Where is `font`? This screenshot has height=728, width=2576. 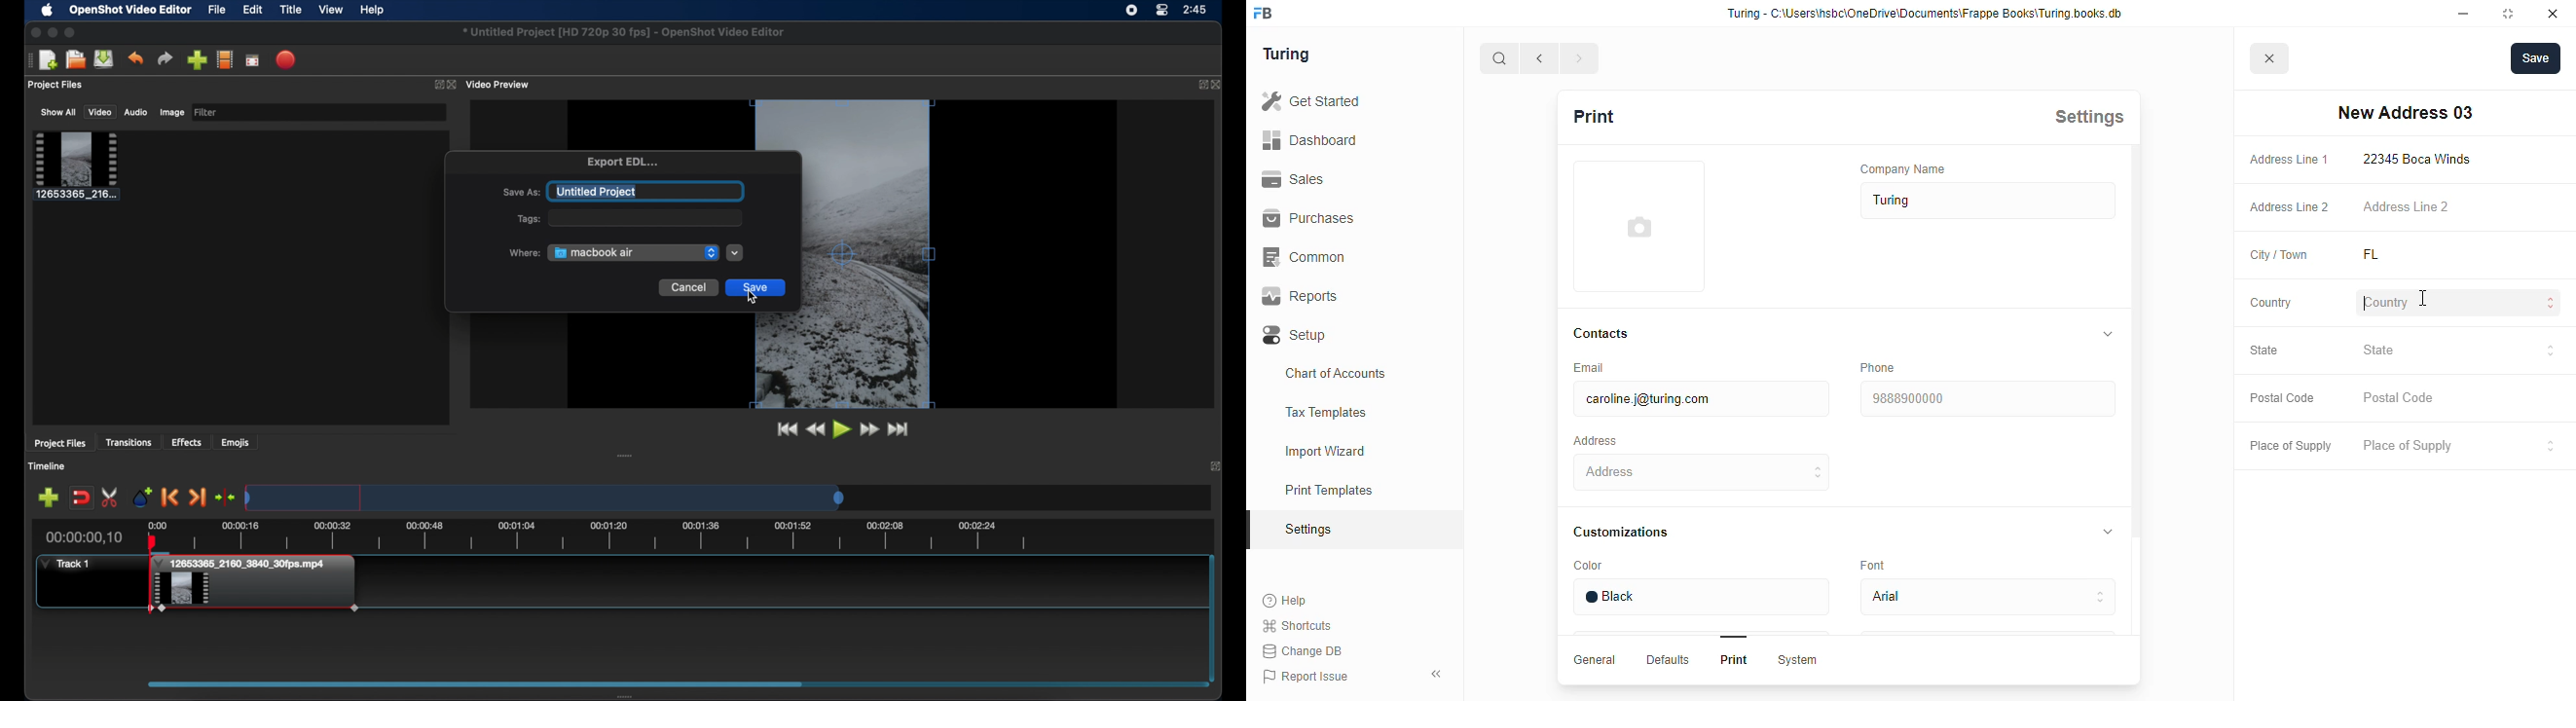
font is located at coordinates (1876, 564).